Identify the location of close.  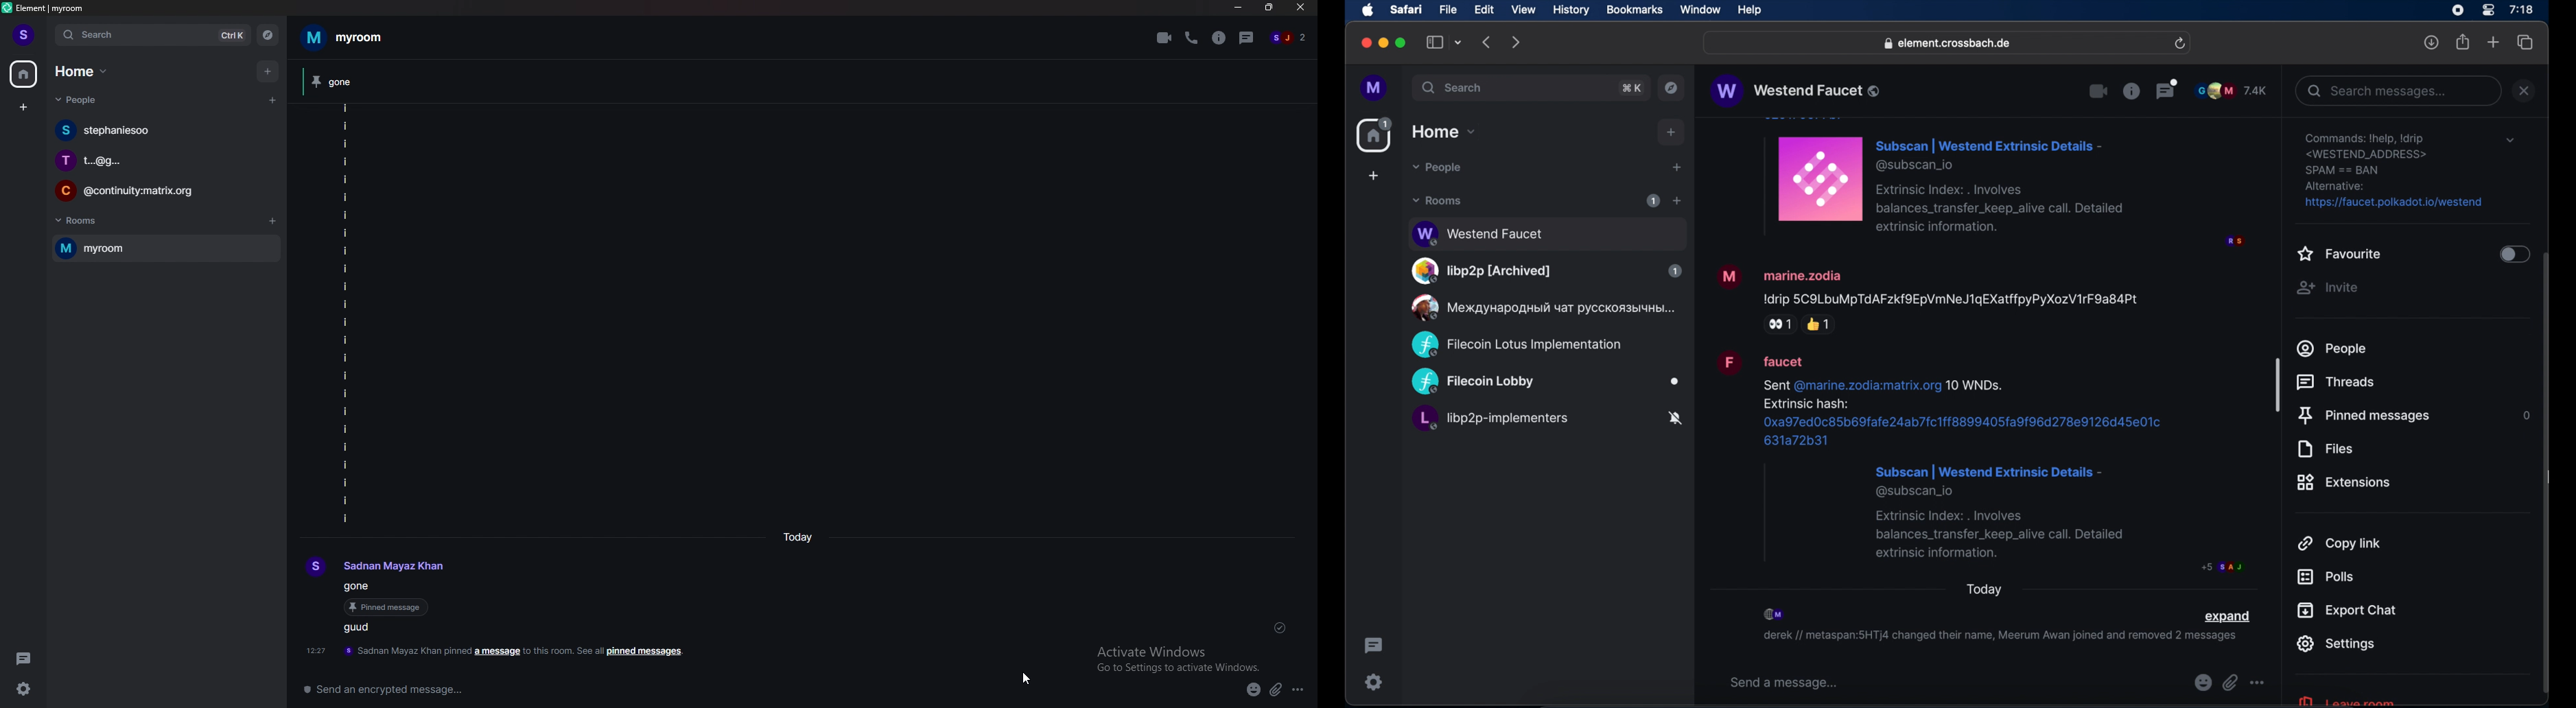
(1301, 10).